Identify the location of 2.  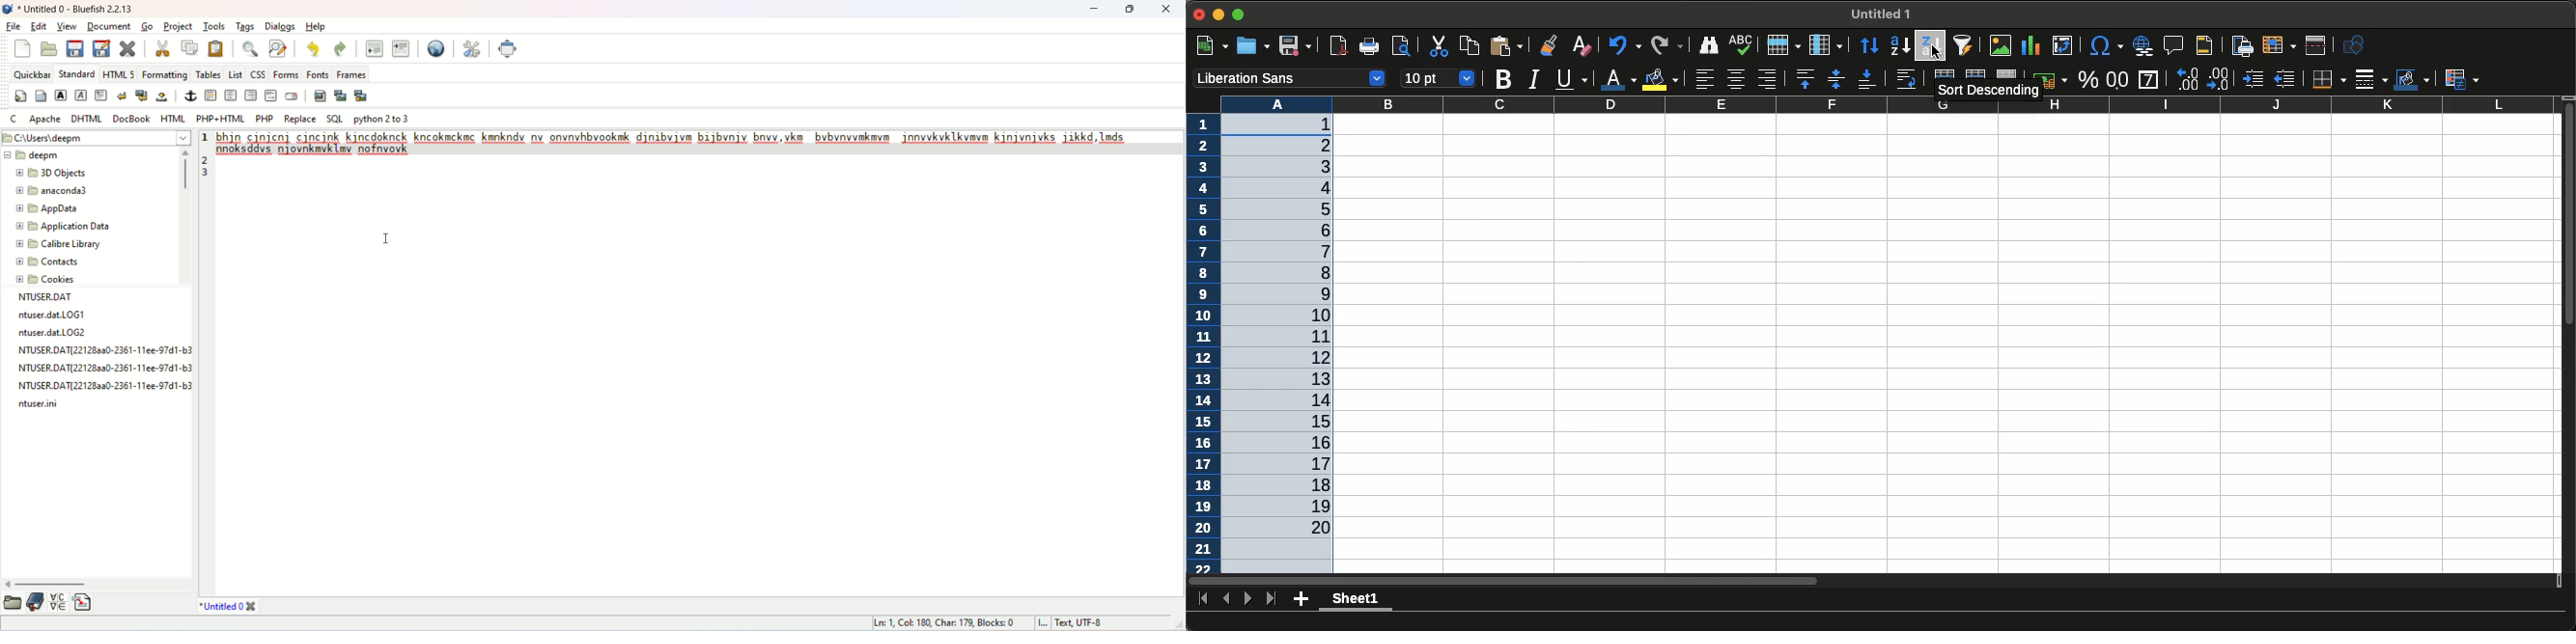
(1302, 147).